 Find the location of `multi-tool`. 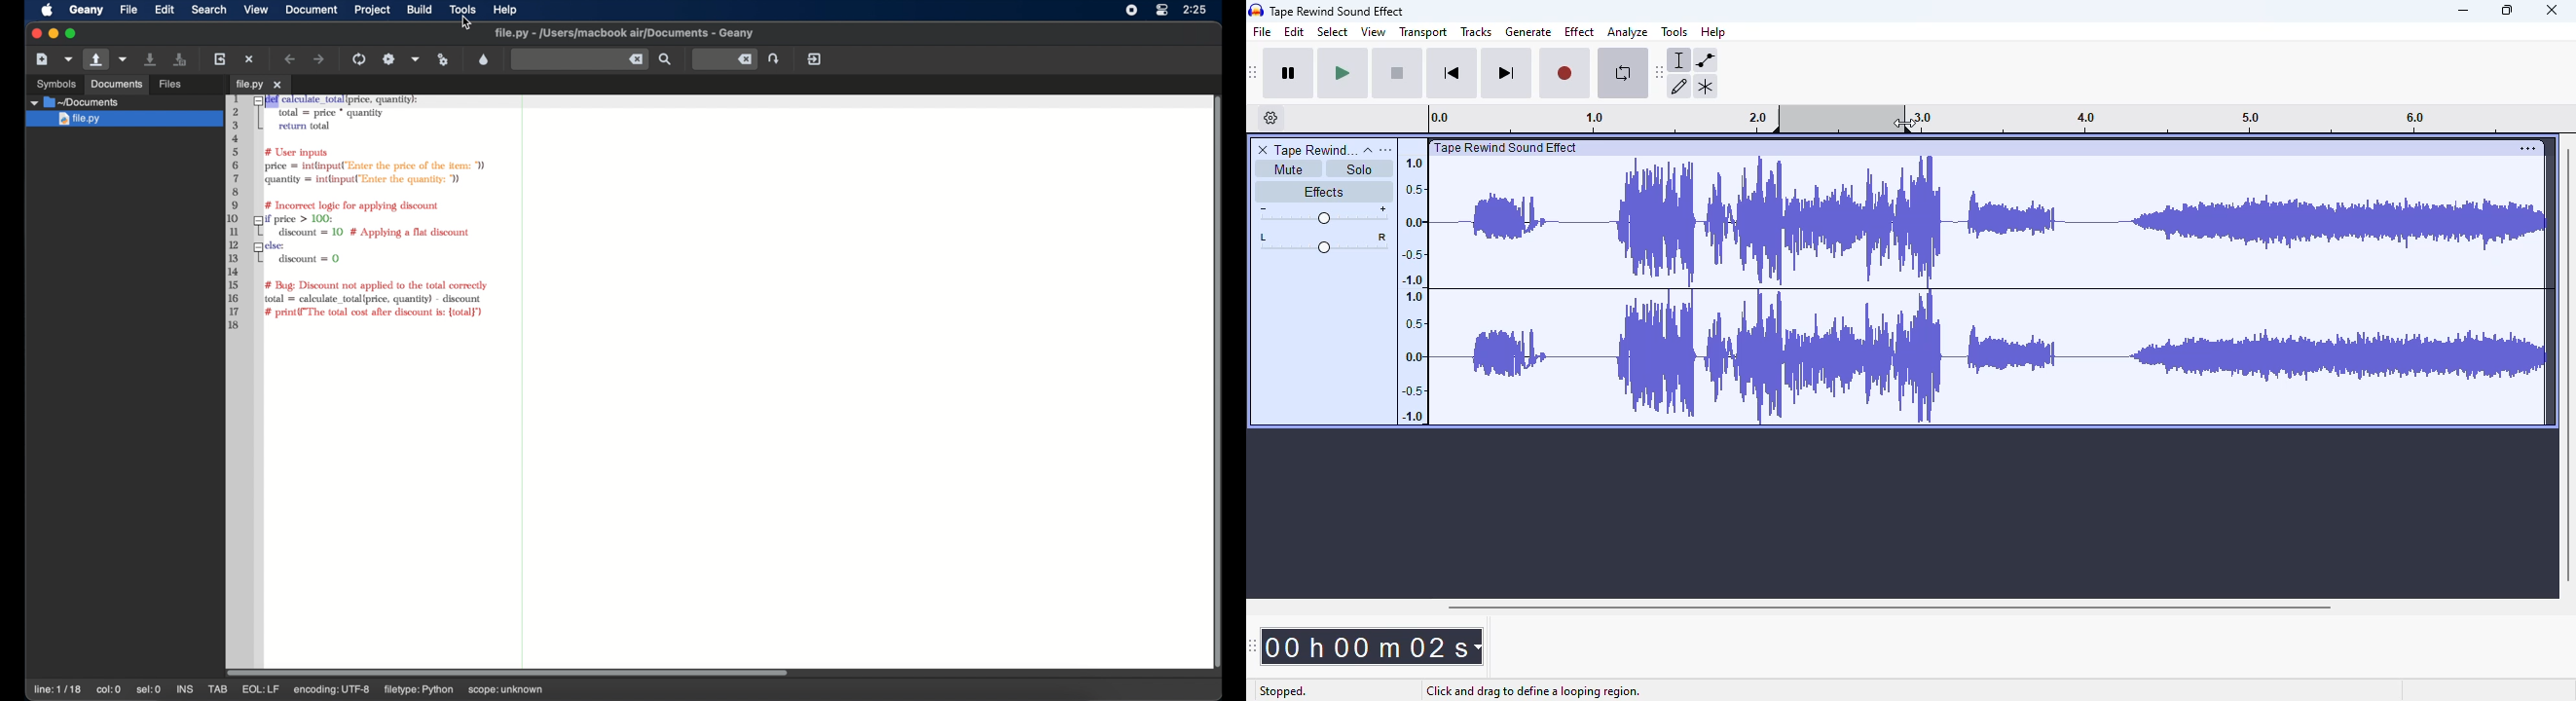

multi-tool is located at coordinates (1705, 87).